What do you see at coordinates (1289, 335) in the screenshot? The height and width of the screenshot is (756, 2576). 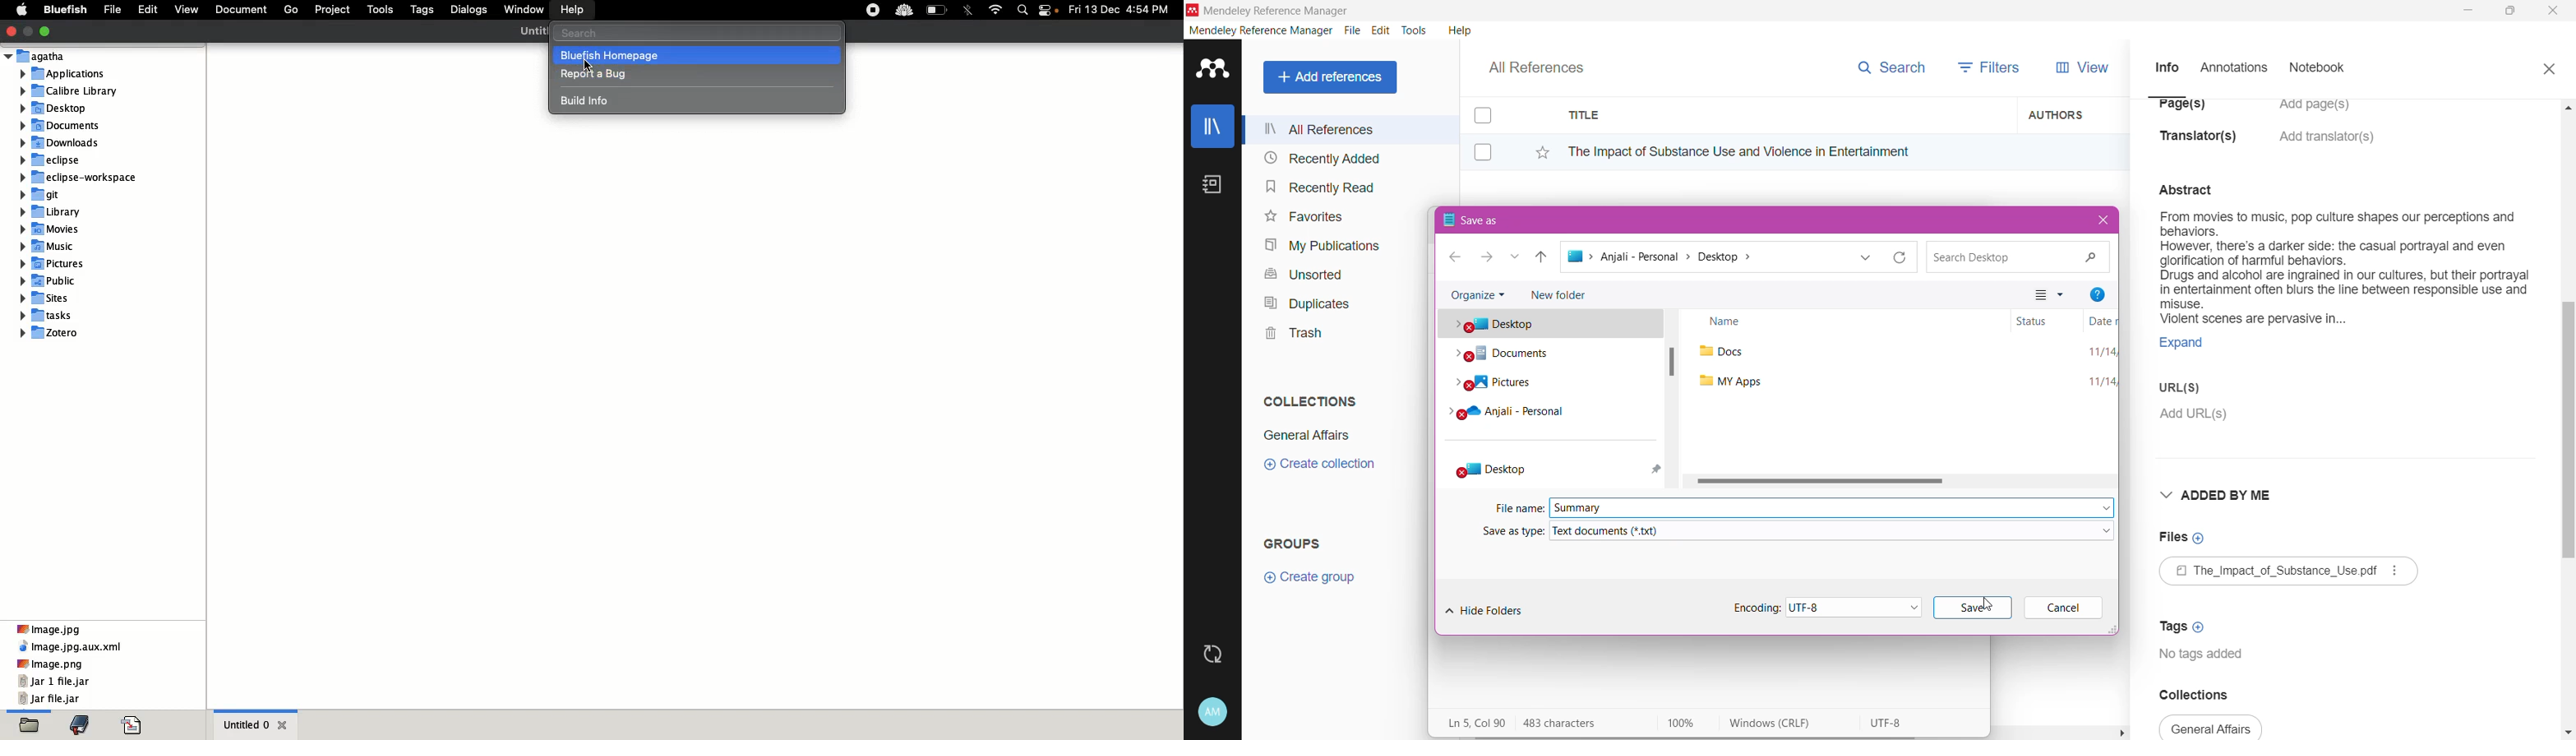 I see `Trash` at bounding box center [1289, 335].